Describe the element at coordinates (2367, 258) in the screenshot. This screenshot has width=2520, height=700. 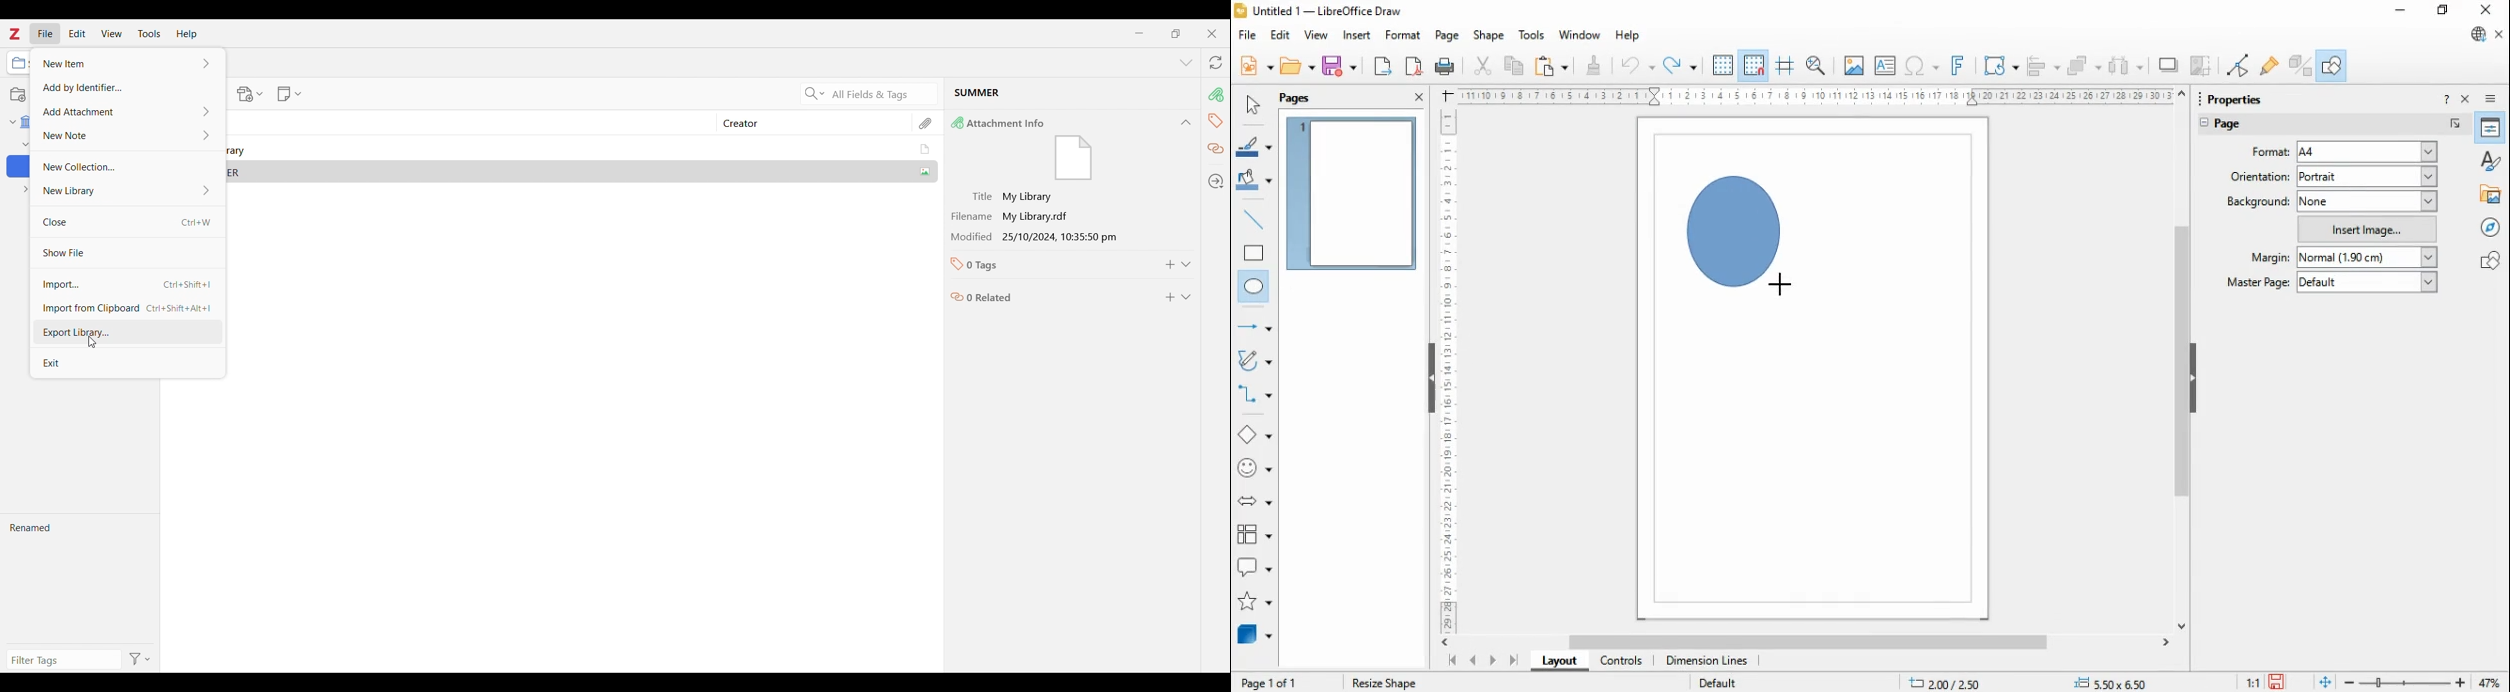
I see `normal` at that location.